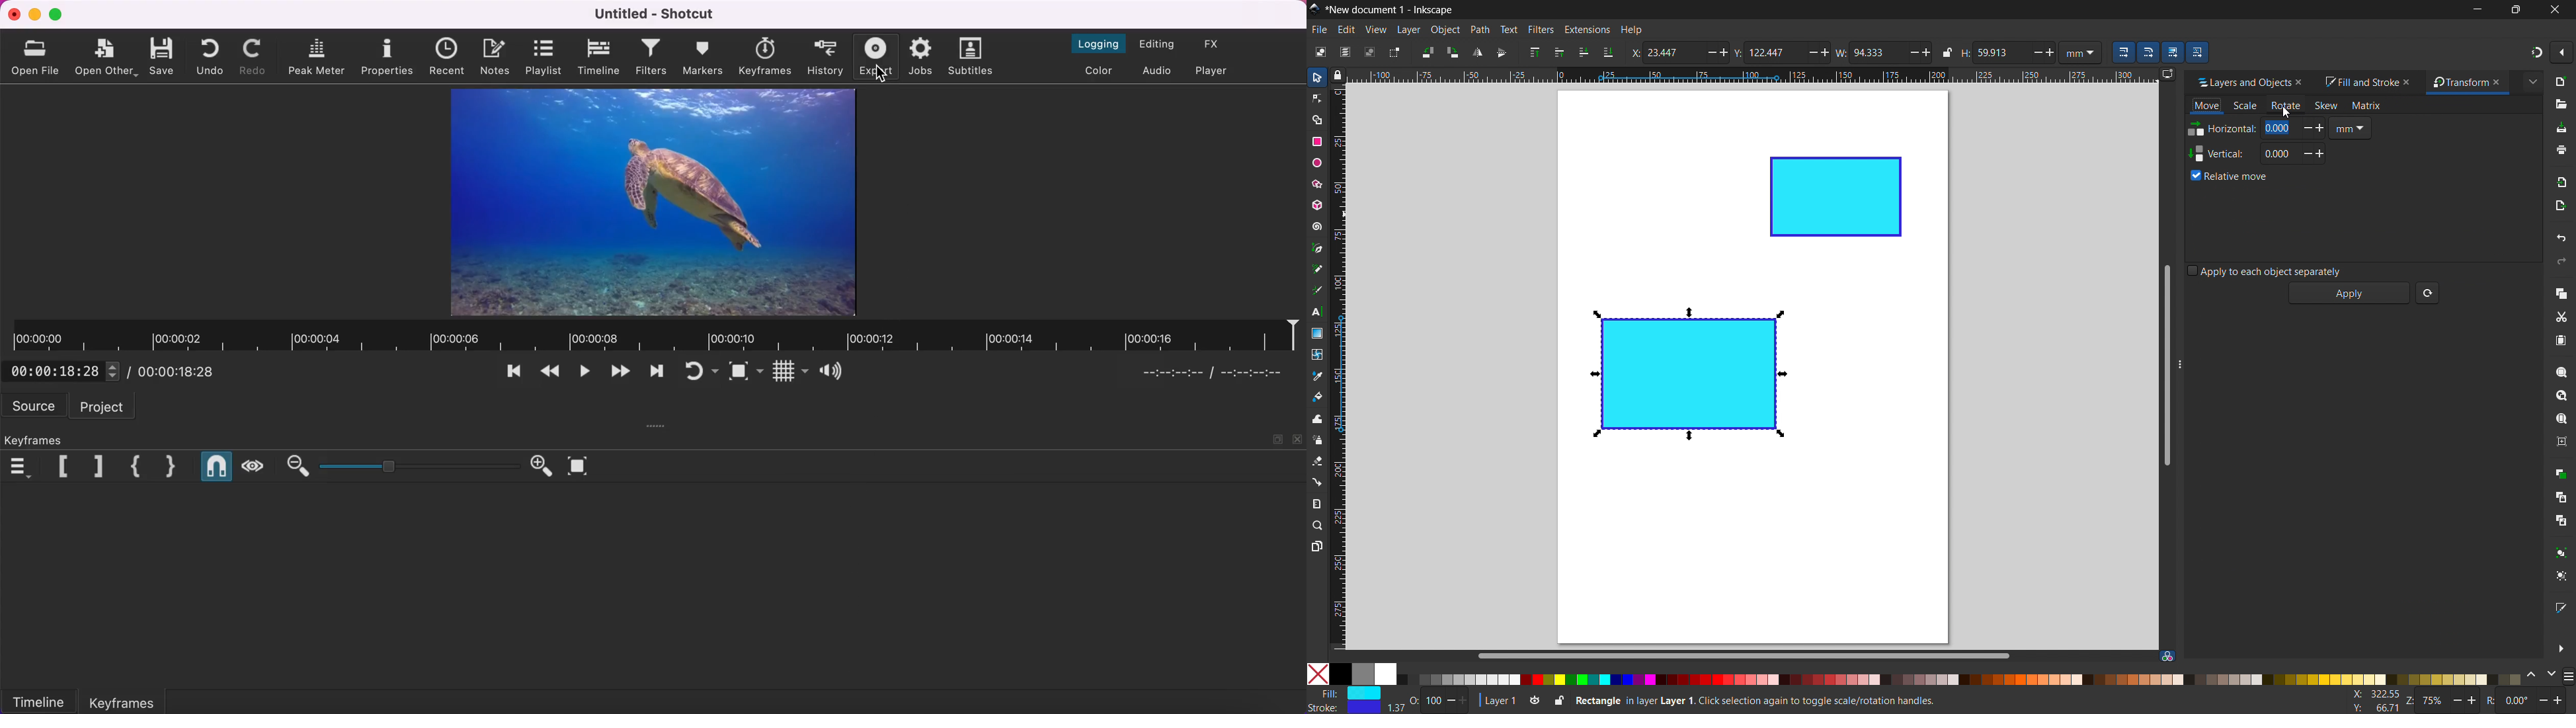 The width and height of the screenshot is (2576, 728). What do you see at coordinates (1426, 52) in the screenshot?
I see `rotate 90 ccw` at bounding box center [1426, 52].